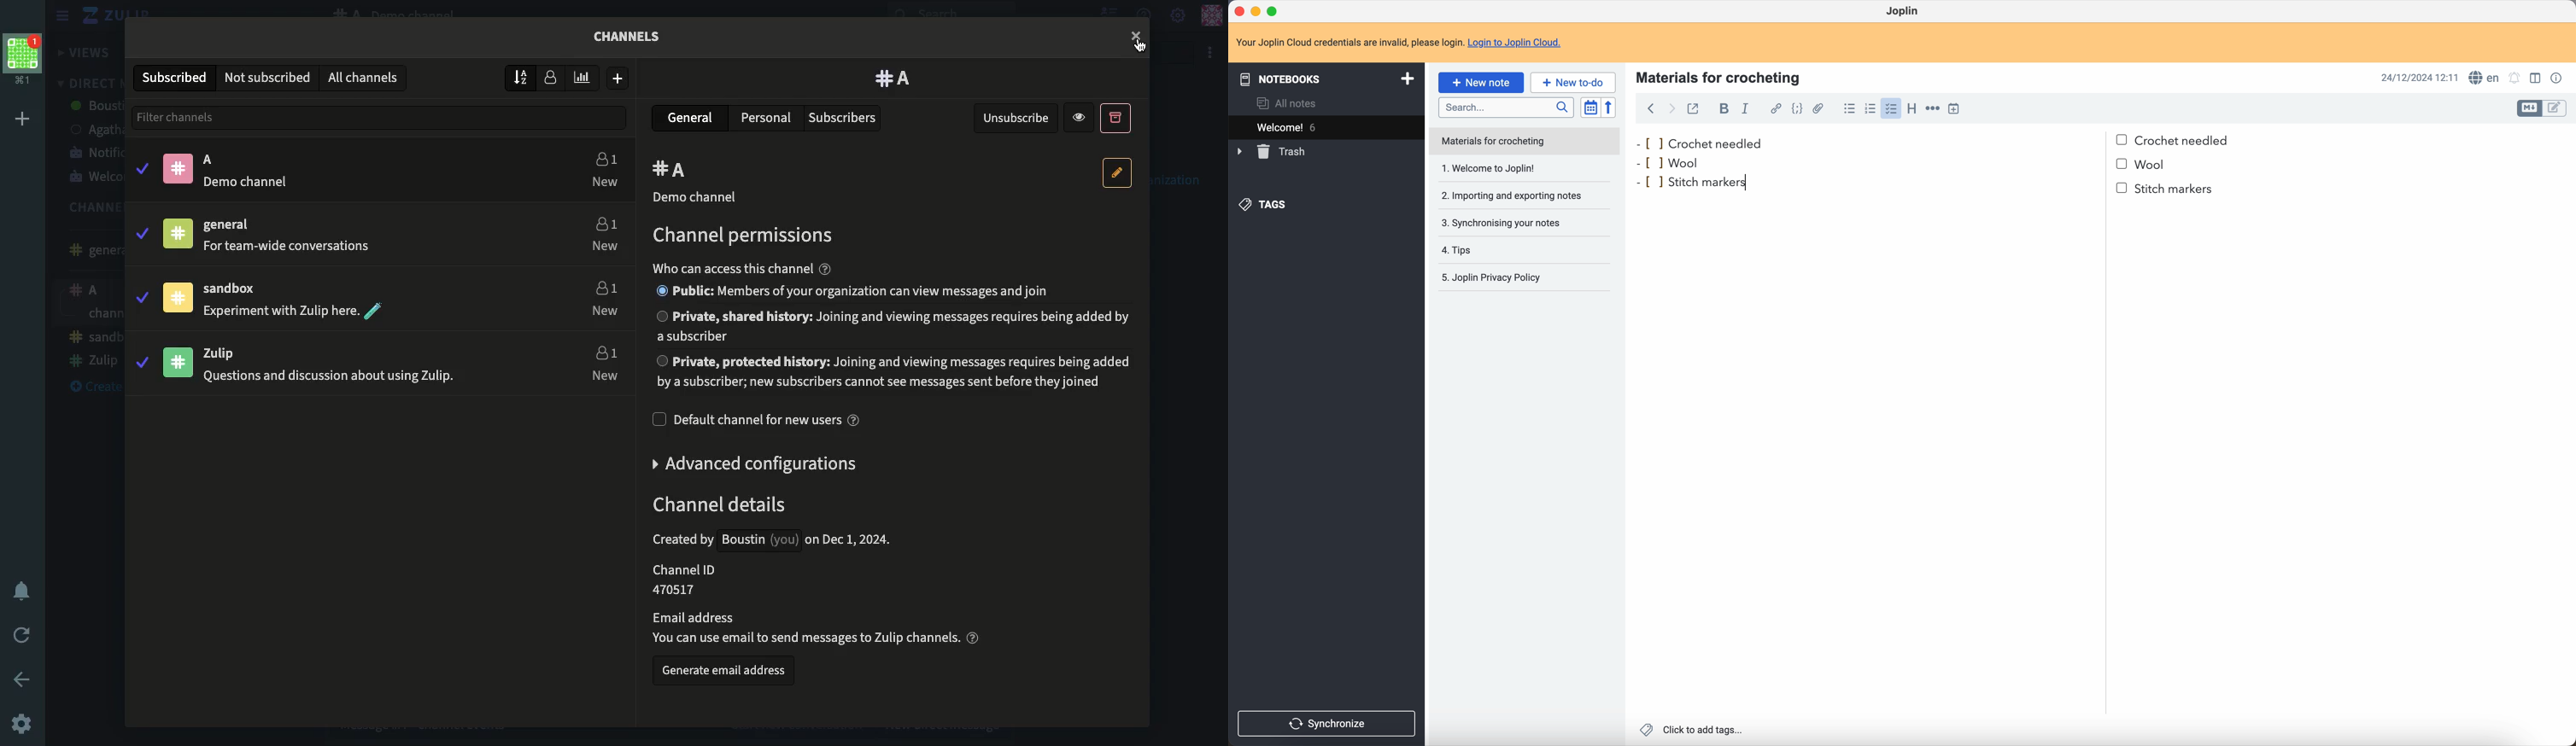  I want to click on trash, so click(1273, 152).